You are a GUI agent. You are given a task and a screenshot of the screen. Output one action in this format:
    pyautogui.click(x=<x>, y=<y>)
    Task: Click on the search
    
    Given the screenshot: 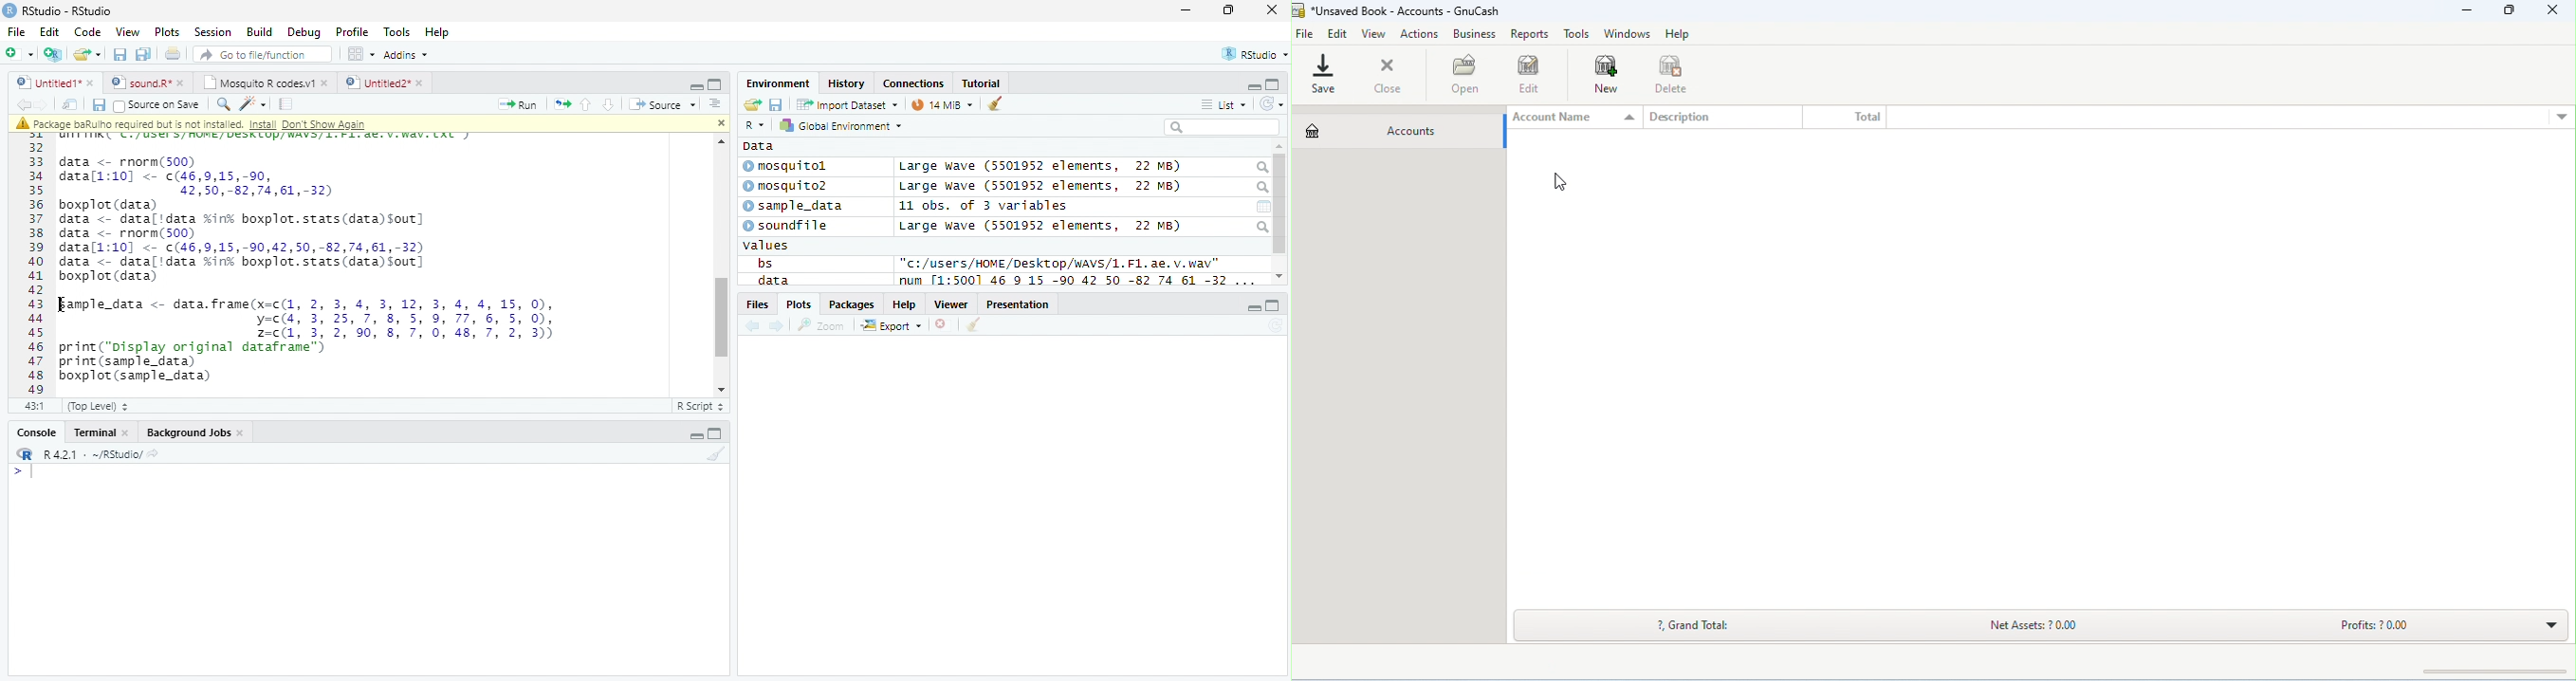 What is the action you would take?
    pyautogui.click(x=1260, y=168)
    